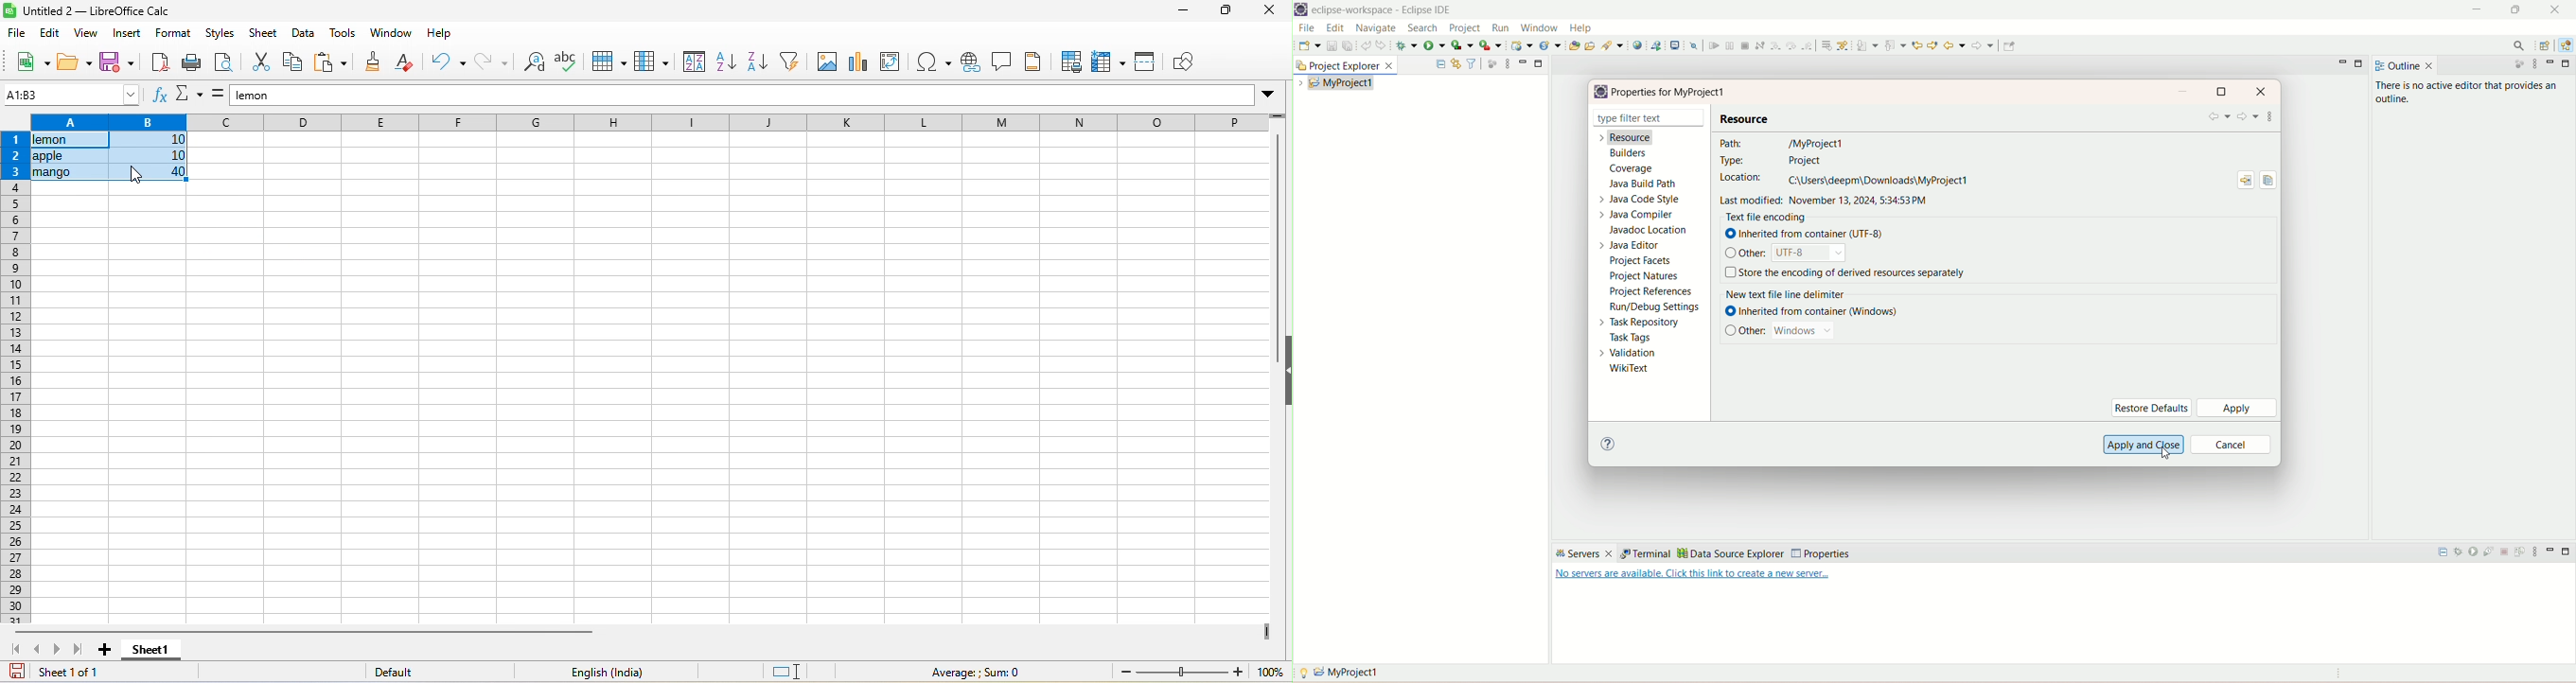 This screenshot has height=700, width=2576. Describe the element at coordinates (1640, 261) in the screenshot. I see `project facets` at that location.